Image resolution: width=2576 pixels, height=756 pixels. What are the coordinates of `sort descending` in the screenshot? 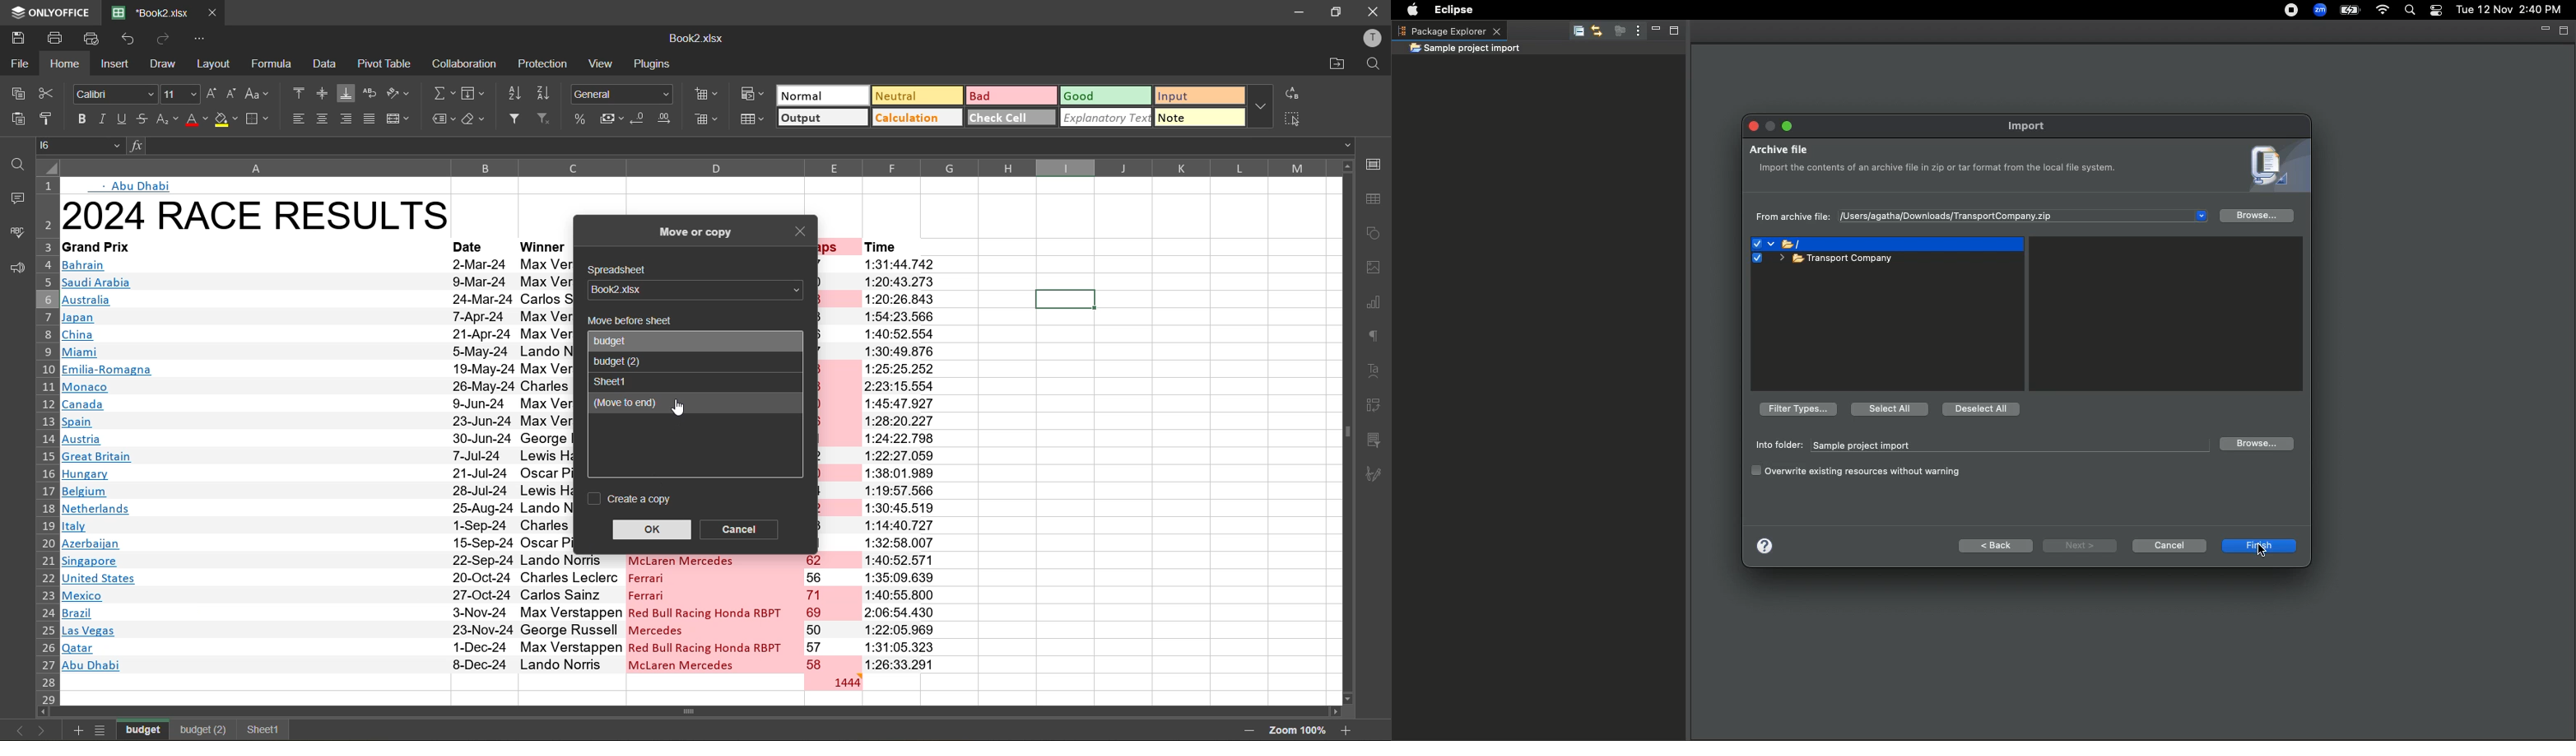 It's located at (549, 93).